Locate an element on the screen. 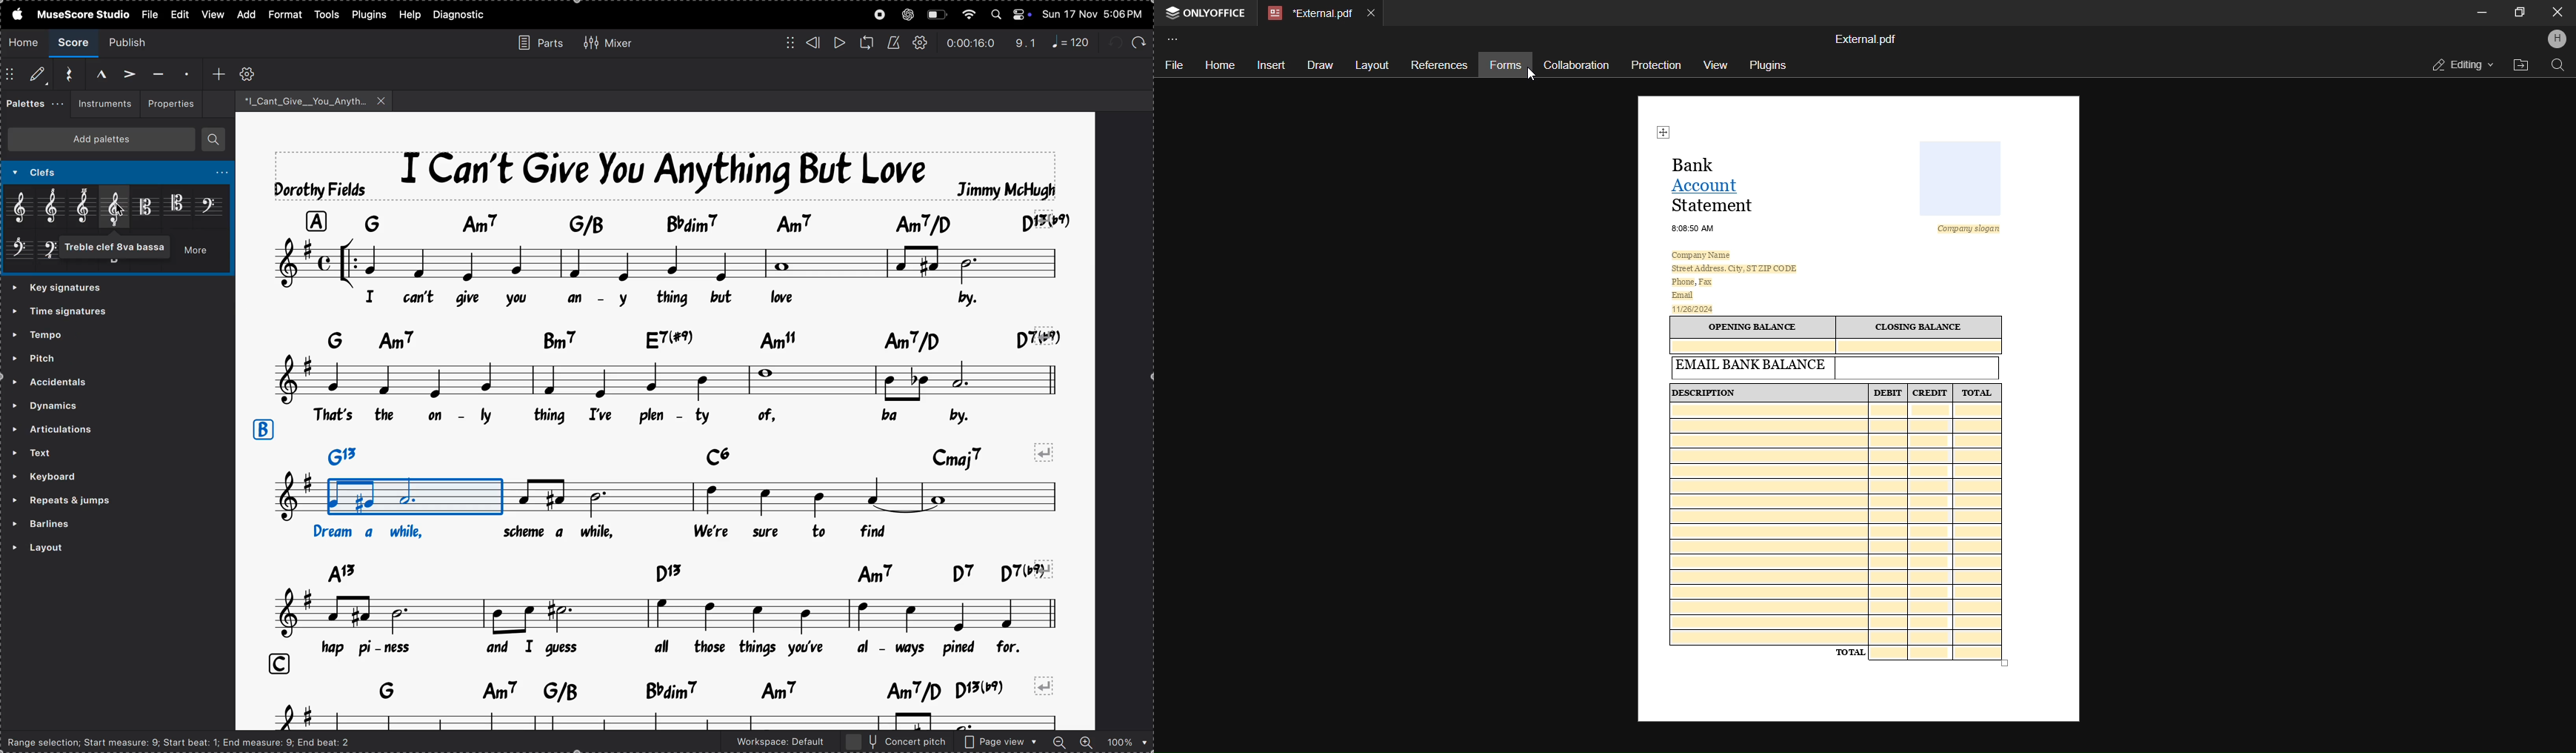 The width and height of the screenshot is (2576, 756). insert is located at coordinates (1266, 63).